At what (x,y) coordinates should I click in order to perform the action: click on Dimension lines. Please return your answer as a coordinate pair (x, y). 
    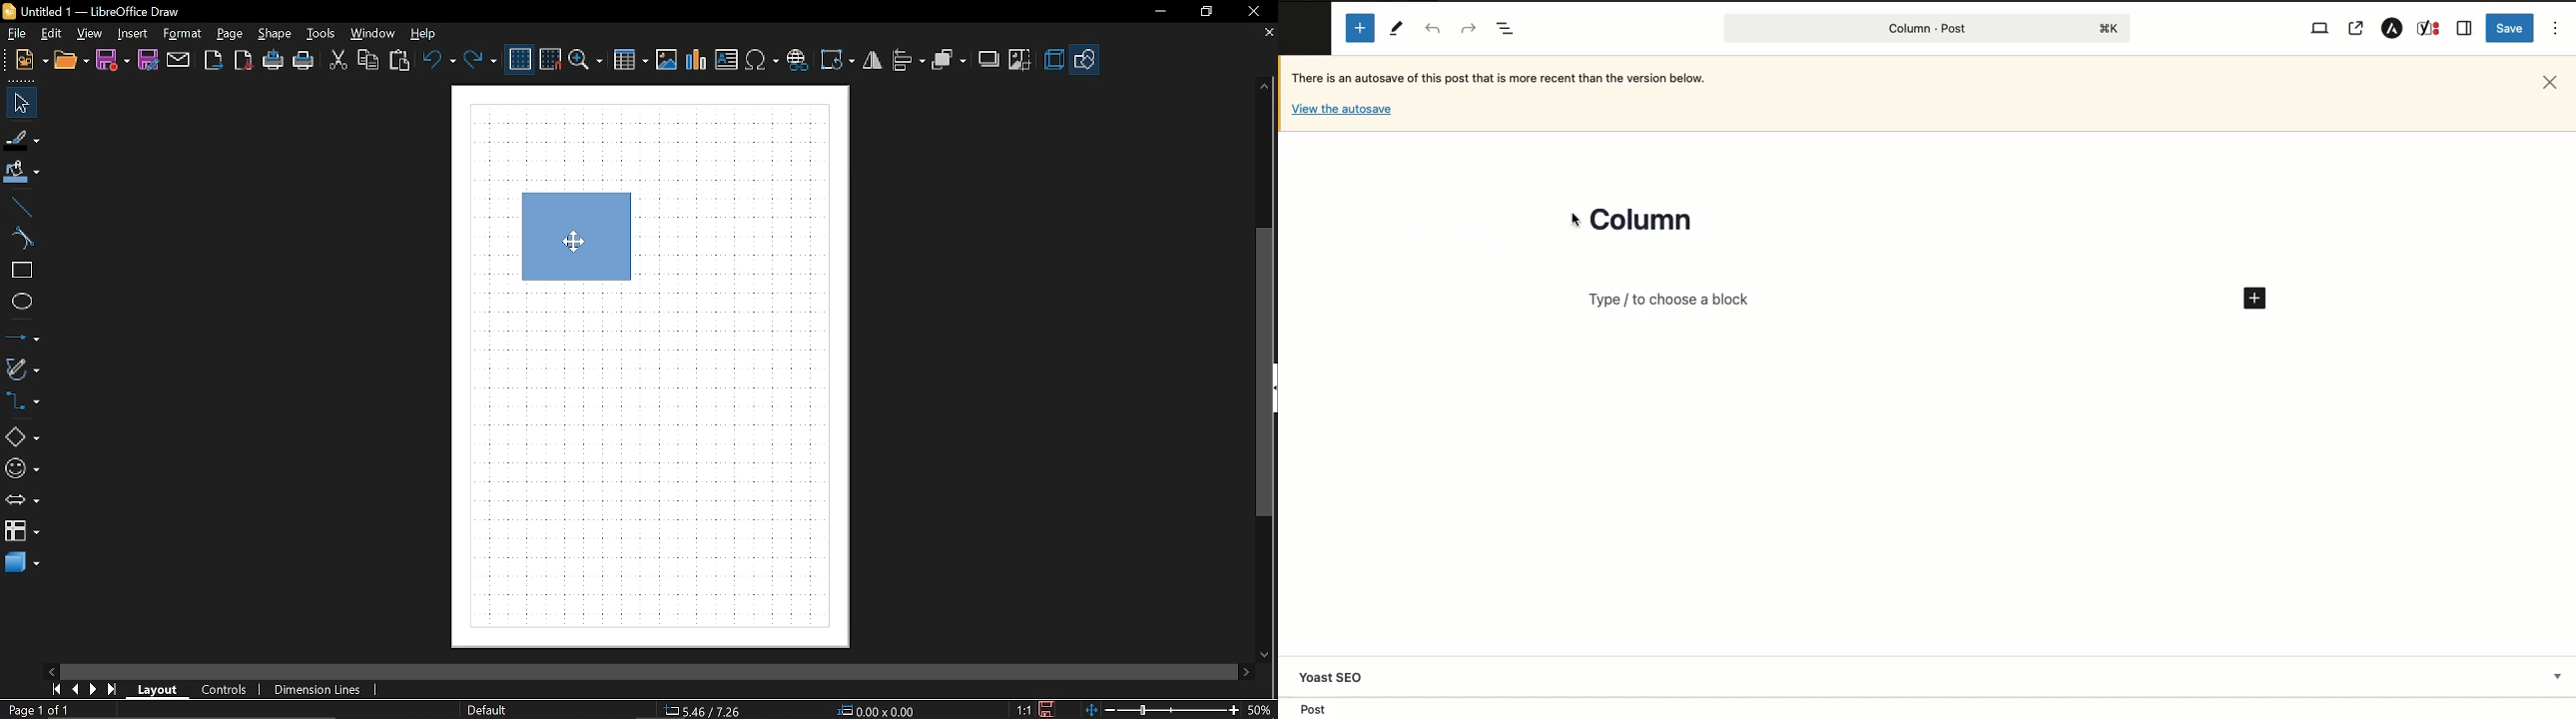
    Looking at the image, I should click on (319, 690).